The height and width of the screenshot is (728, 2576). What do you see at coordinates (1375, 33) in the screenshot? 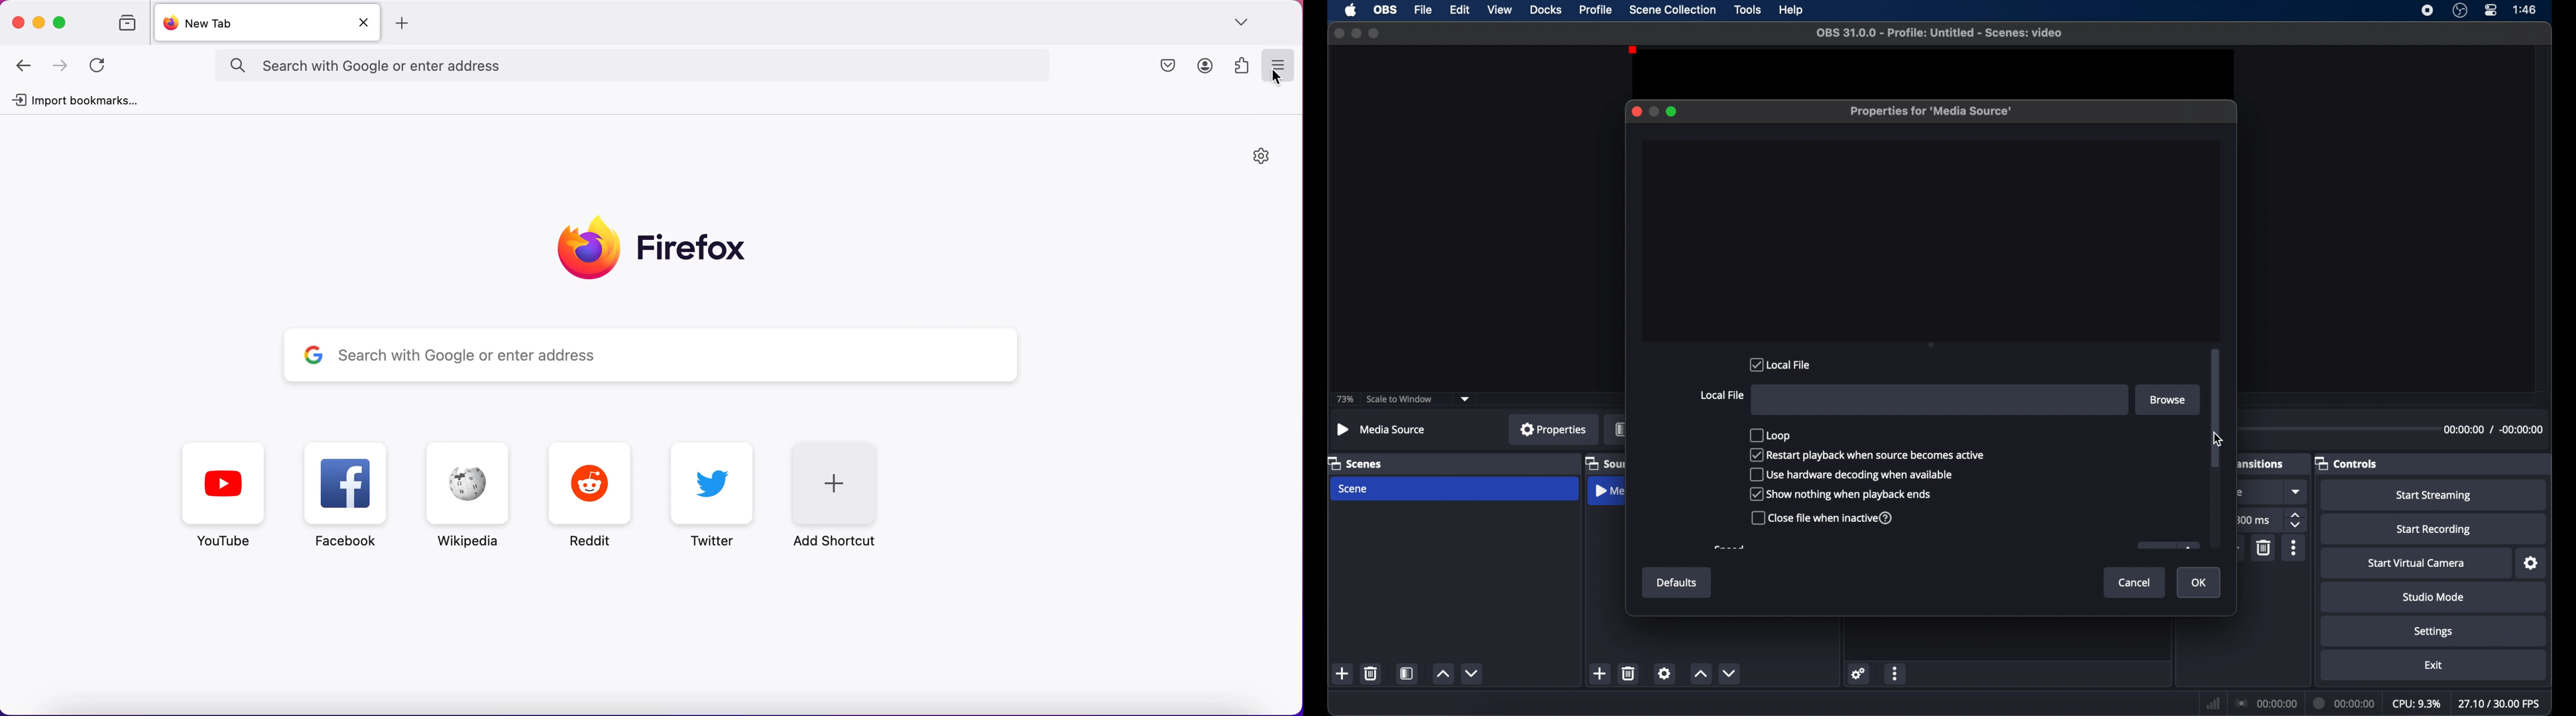
I see `maximize` at bounding box center [1375, 33].